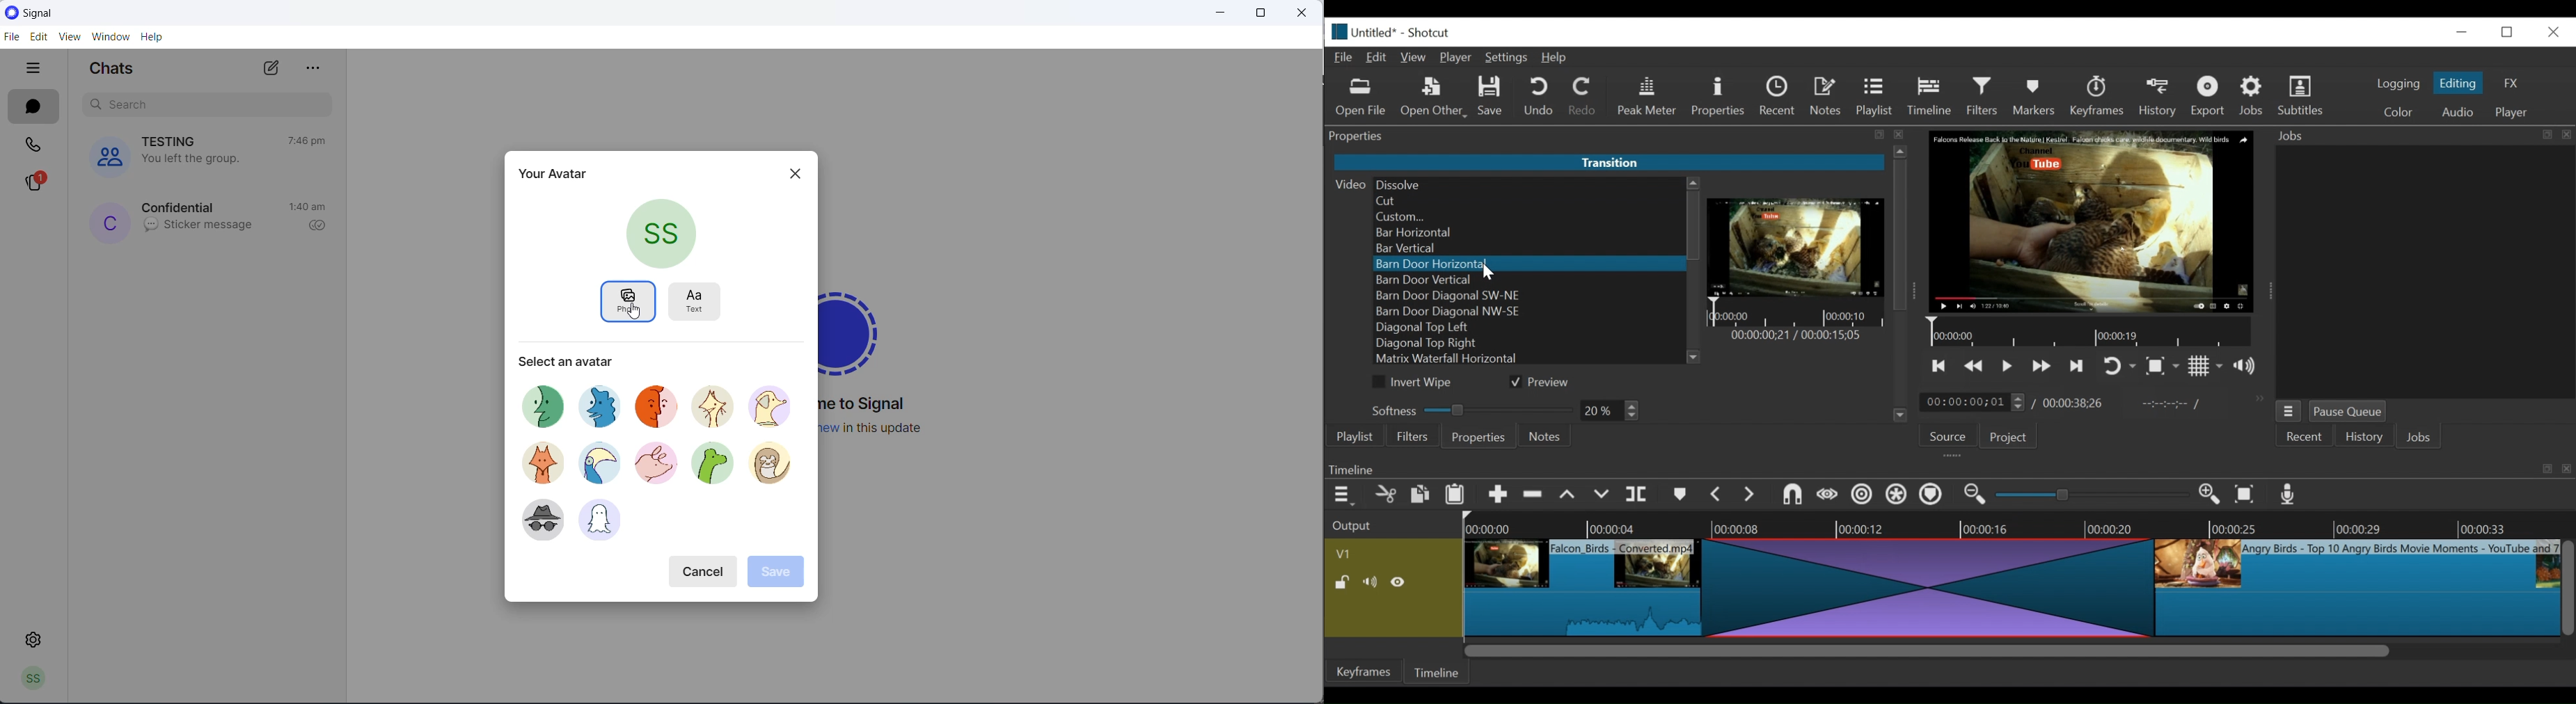 The width and height of the screenshot is (2576, 728). Describe the element at coordinates (1792, 246) in the screenshot. I see `Transition Preview` at that location.